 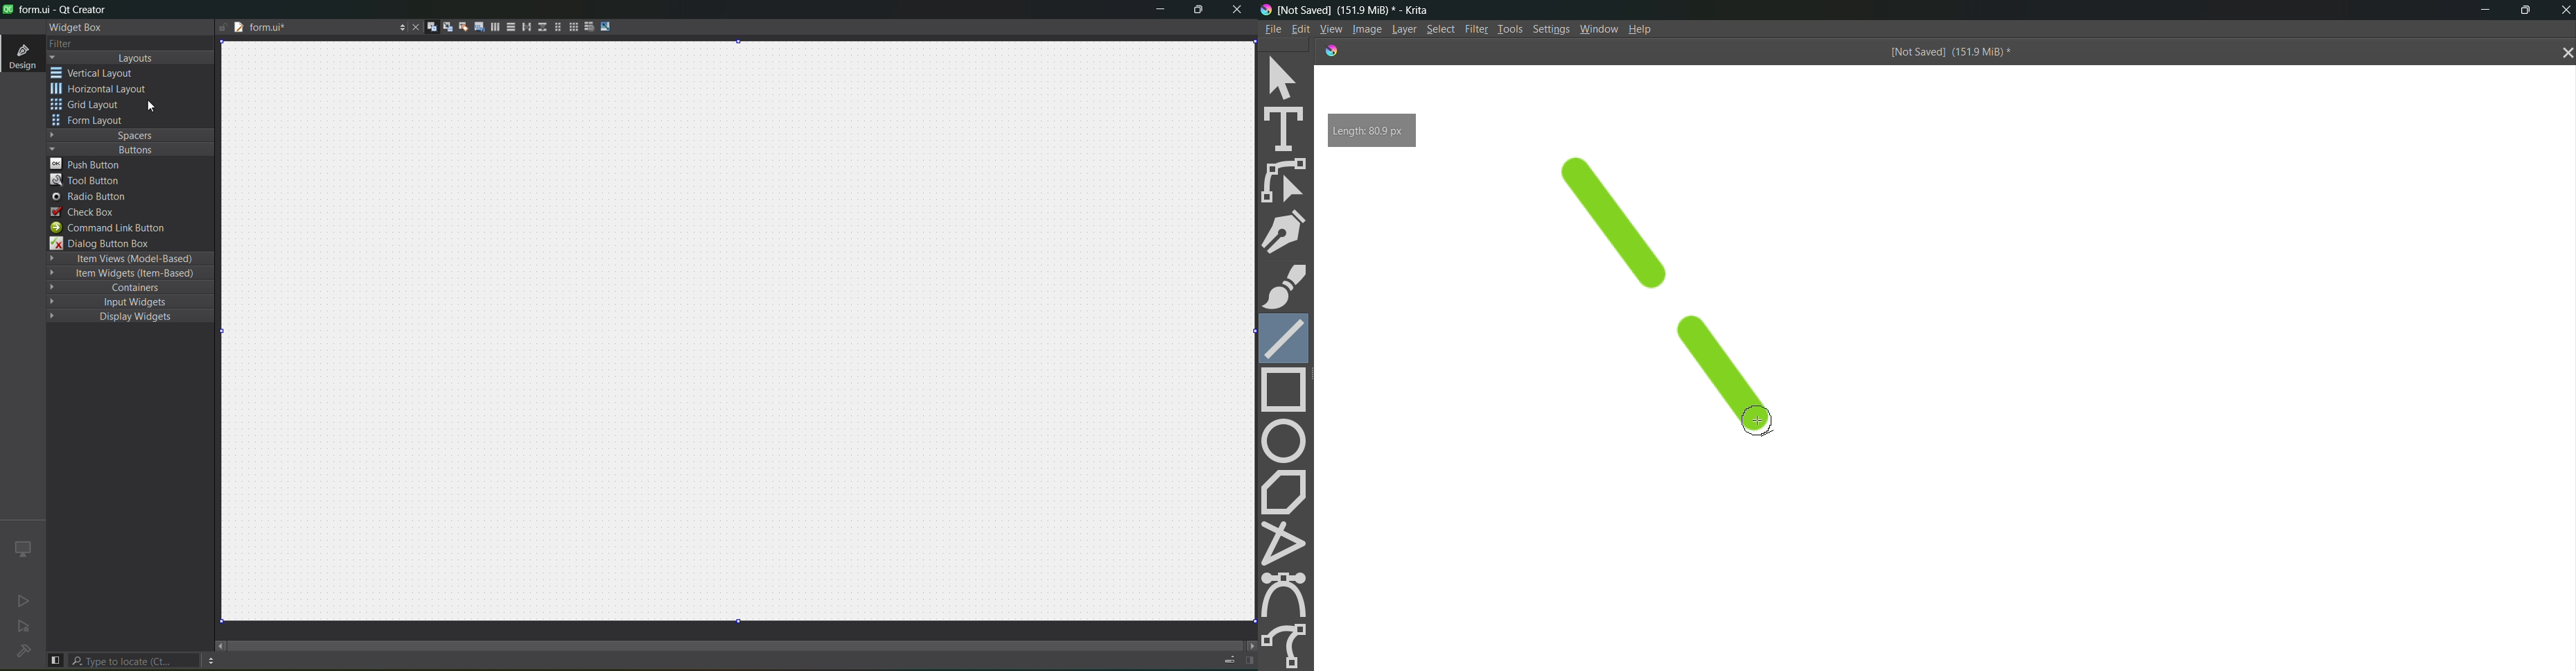 I want to click on minimize, so click(x=1156, y=11).